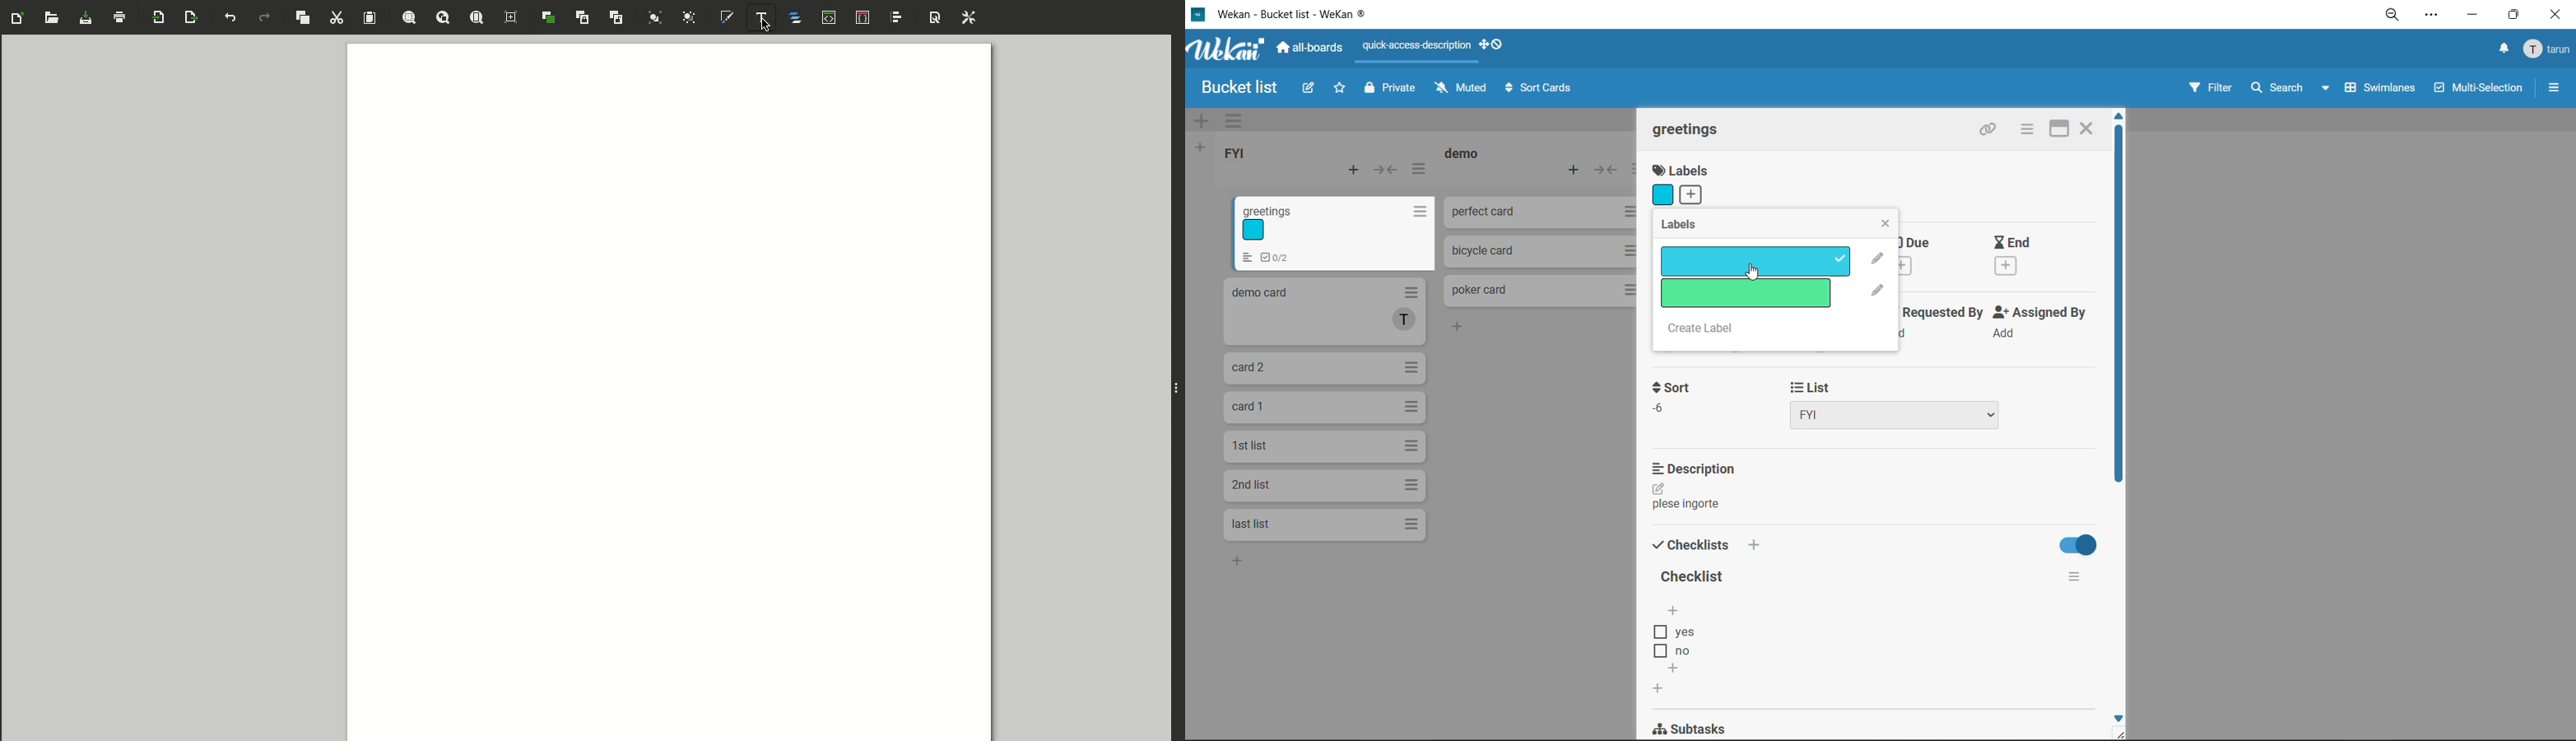  What do you see at coordinates (1989, 131) in the screenshot?
I see `copy link` at bounding box center [1989, 131].